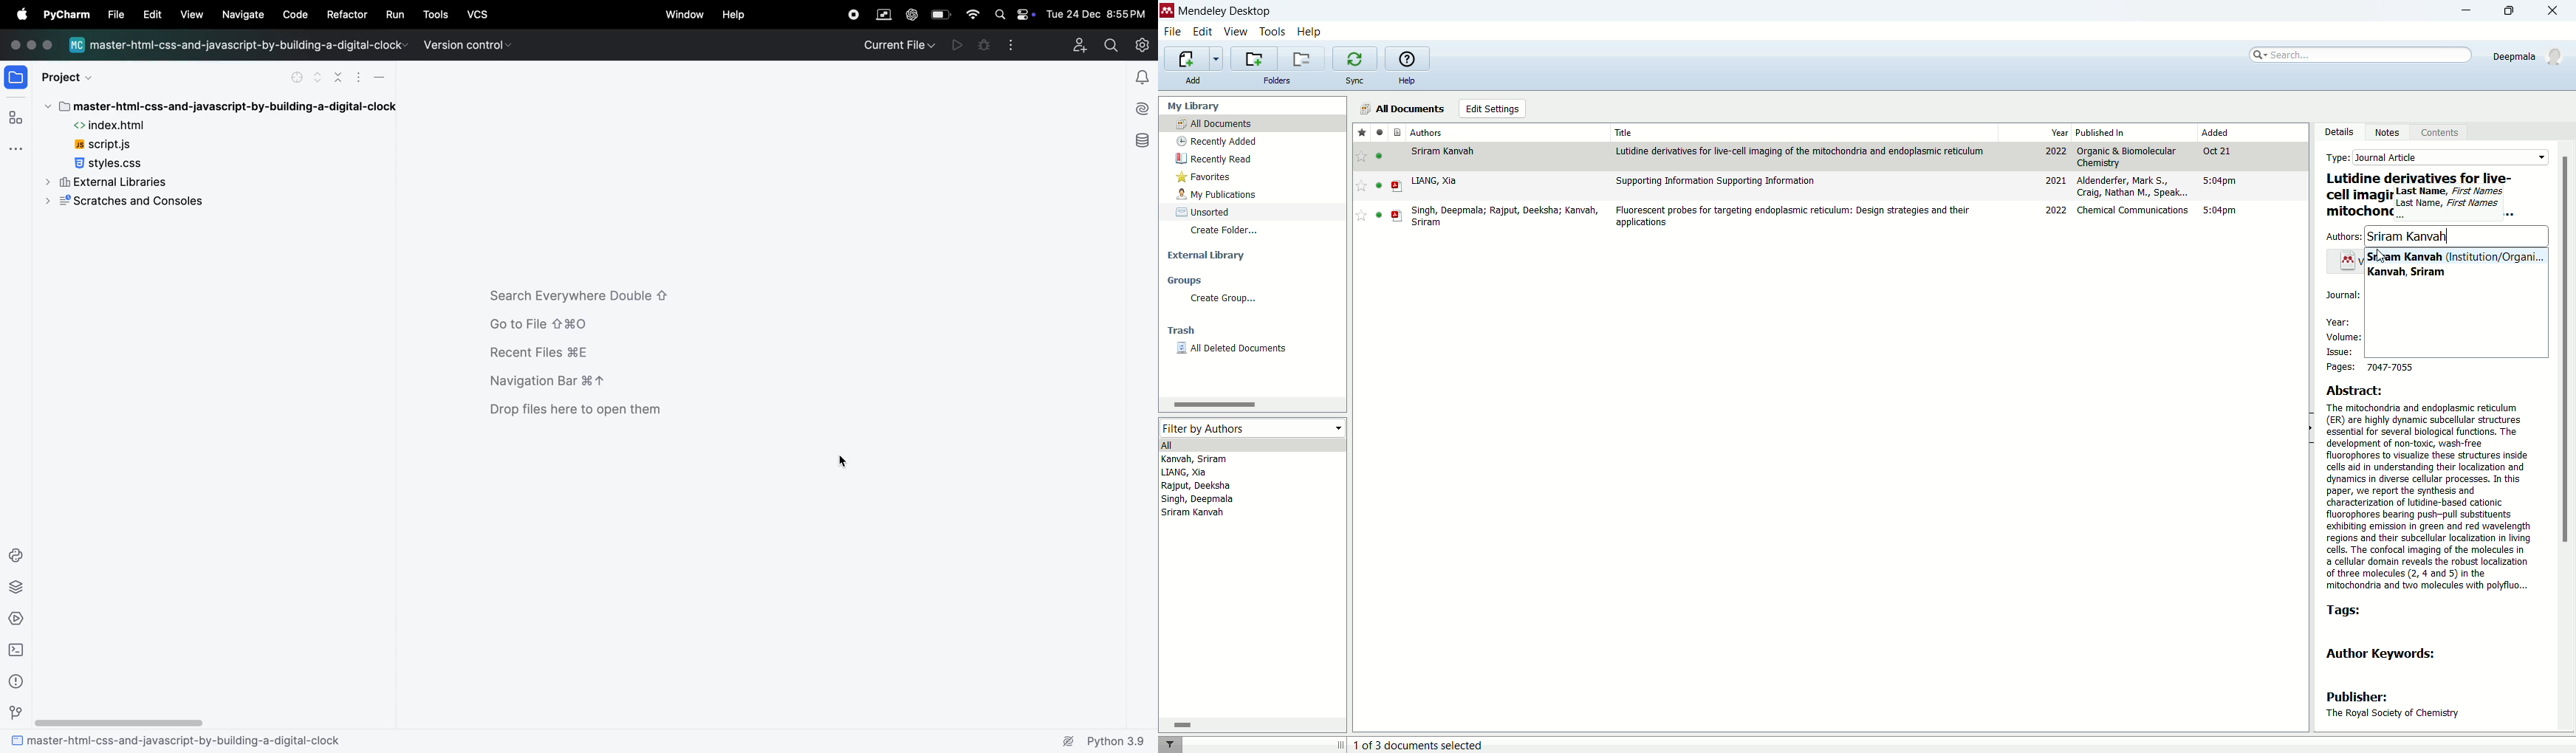 The height and width of the screenshot is (756, 2576). Describe the element at coordinates (1175, 32) in the screenshot. I see `file` at that location.